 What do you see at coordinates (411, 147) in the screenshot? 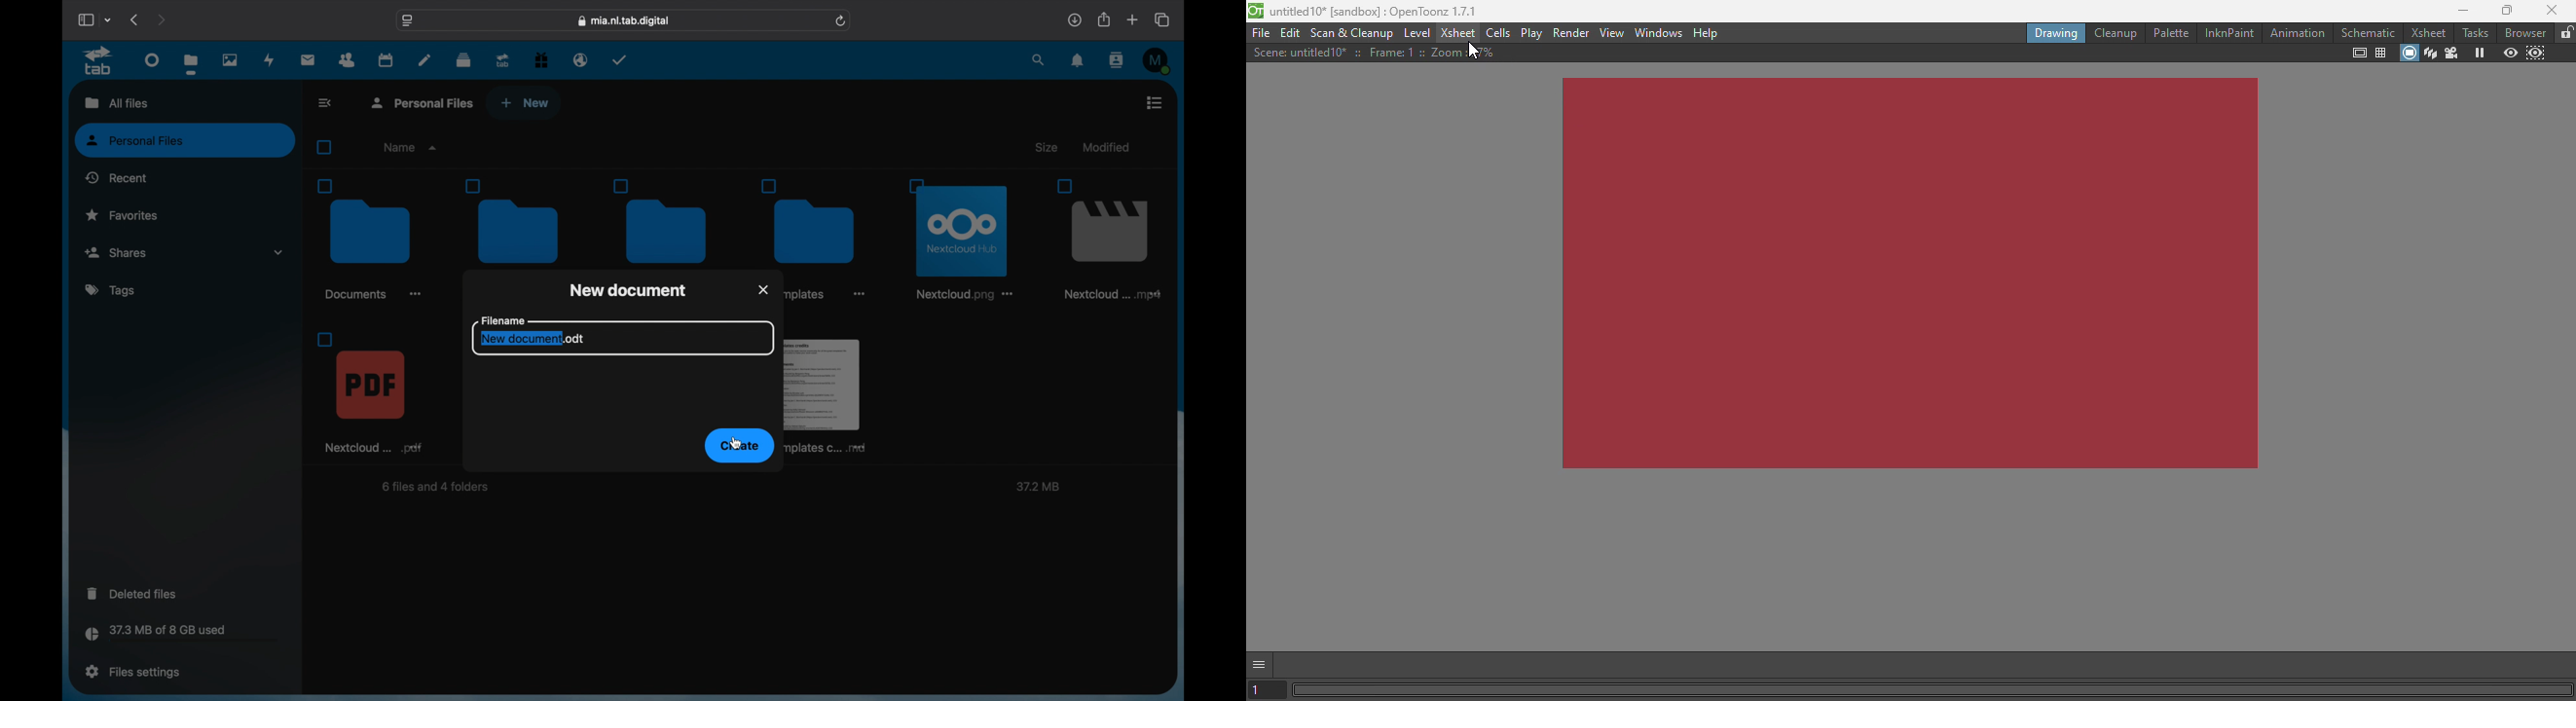
I see `name` at bounding box center [411, 147].